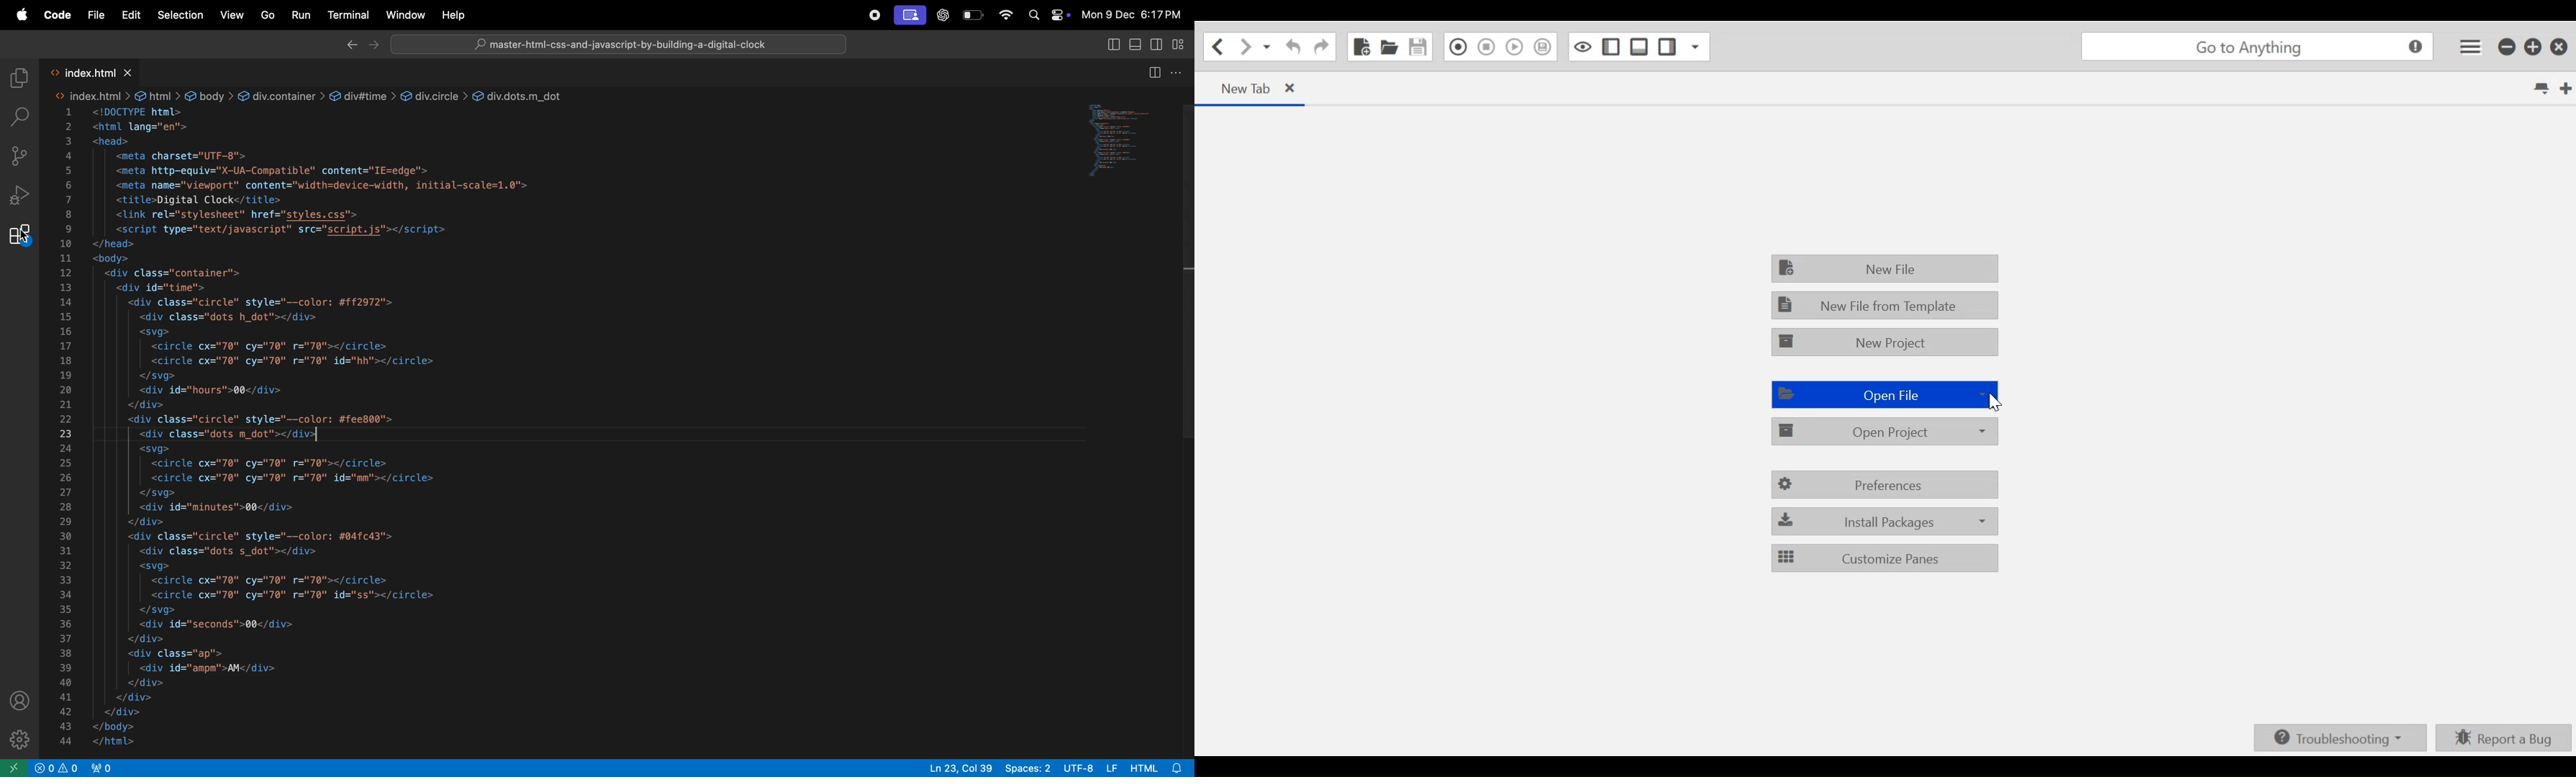  What do you see at coordinates (2562, 89) in the screenshot?
I see `New tab` at bounding box center [2562, 89].